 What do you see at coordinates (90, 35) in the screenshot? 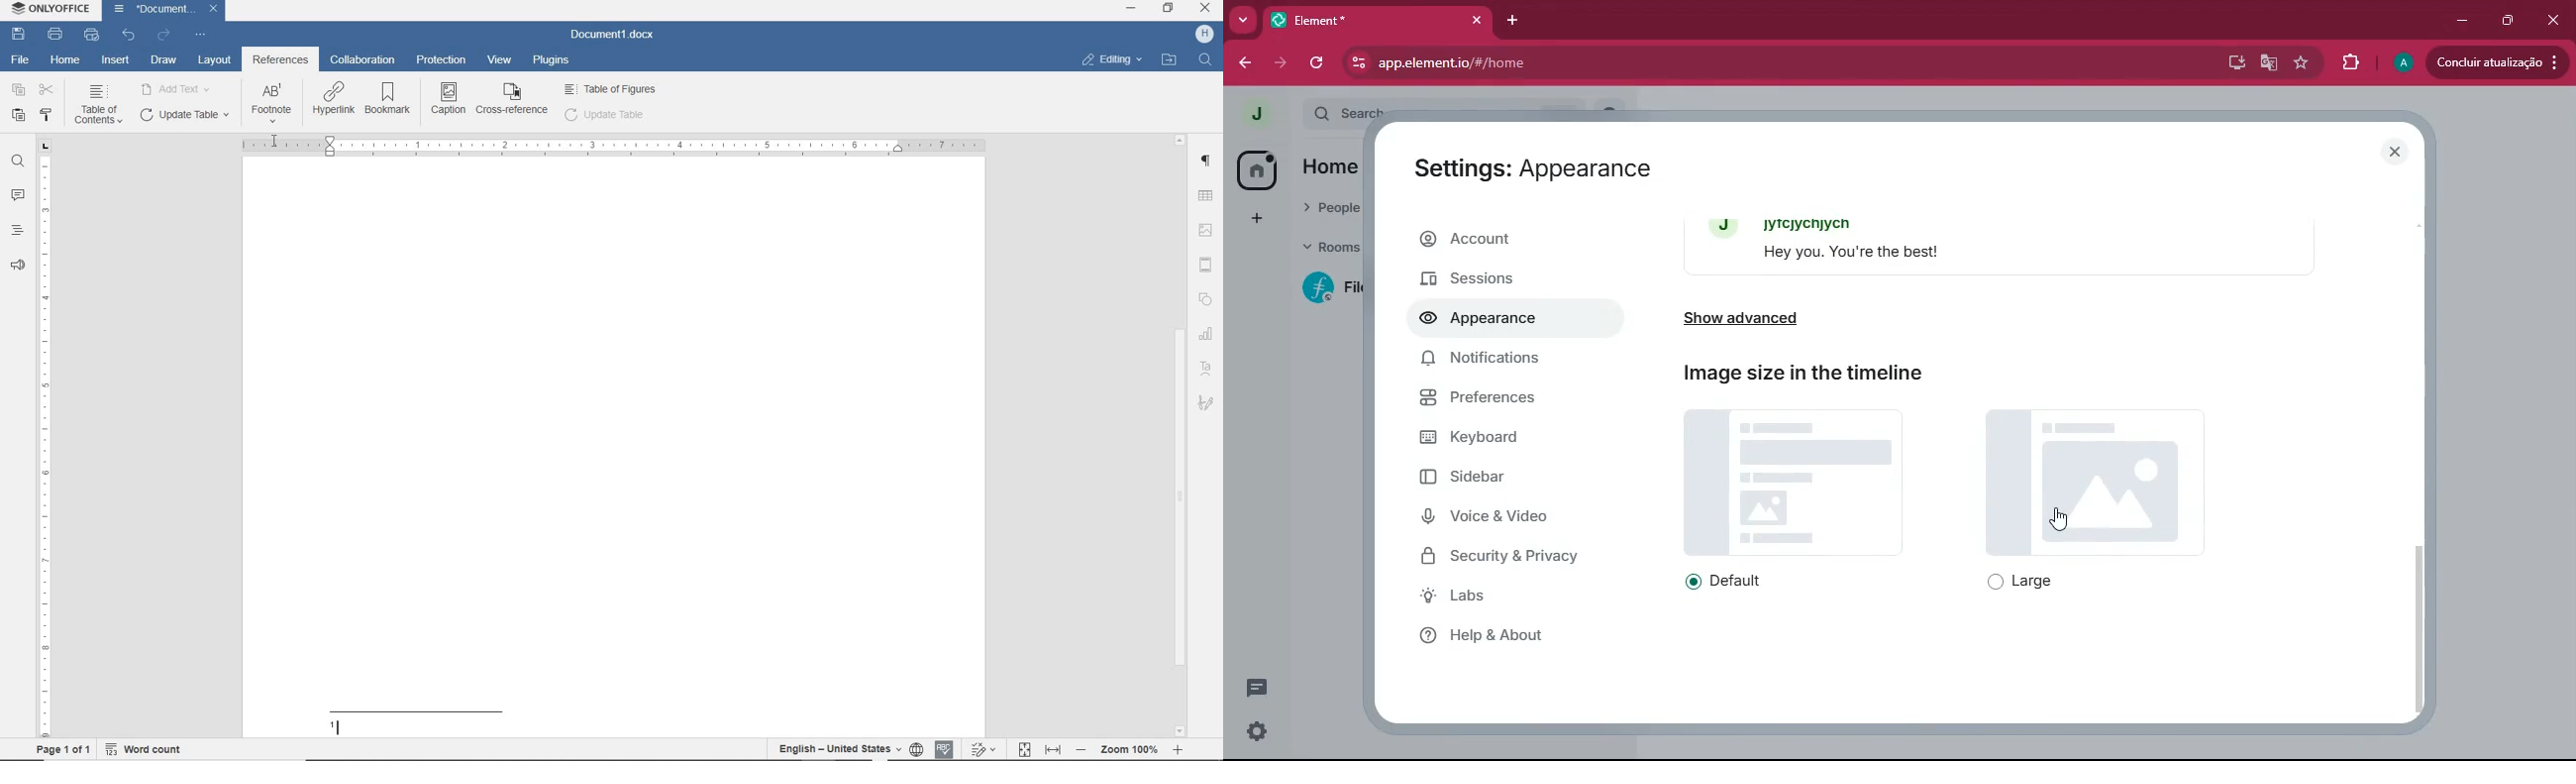
I see `quick print` at bounding box center [90, 35].